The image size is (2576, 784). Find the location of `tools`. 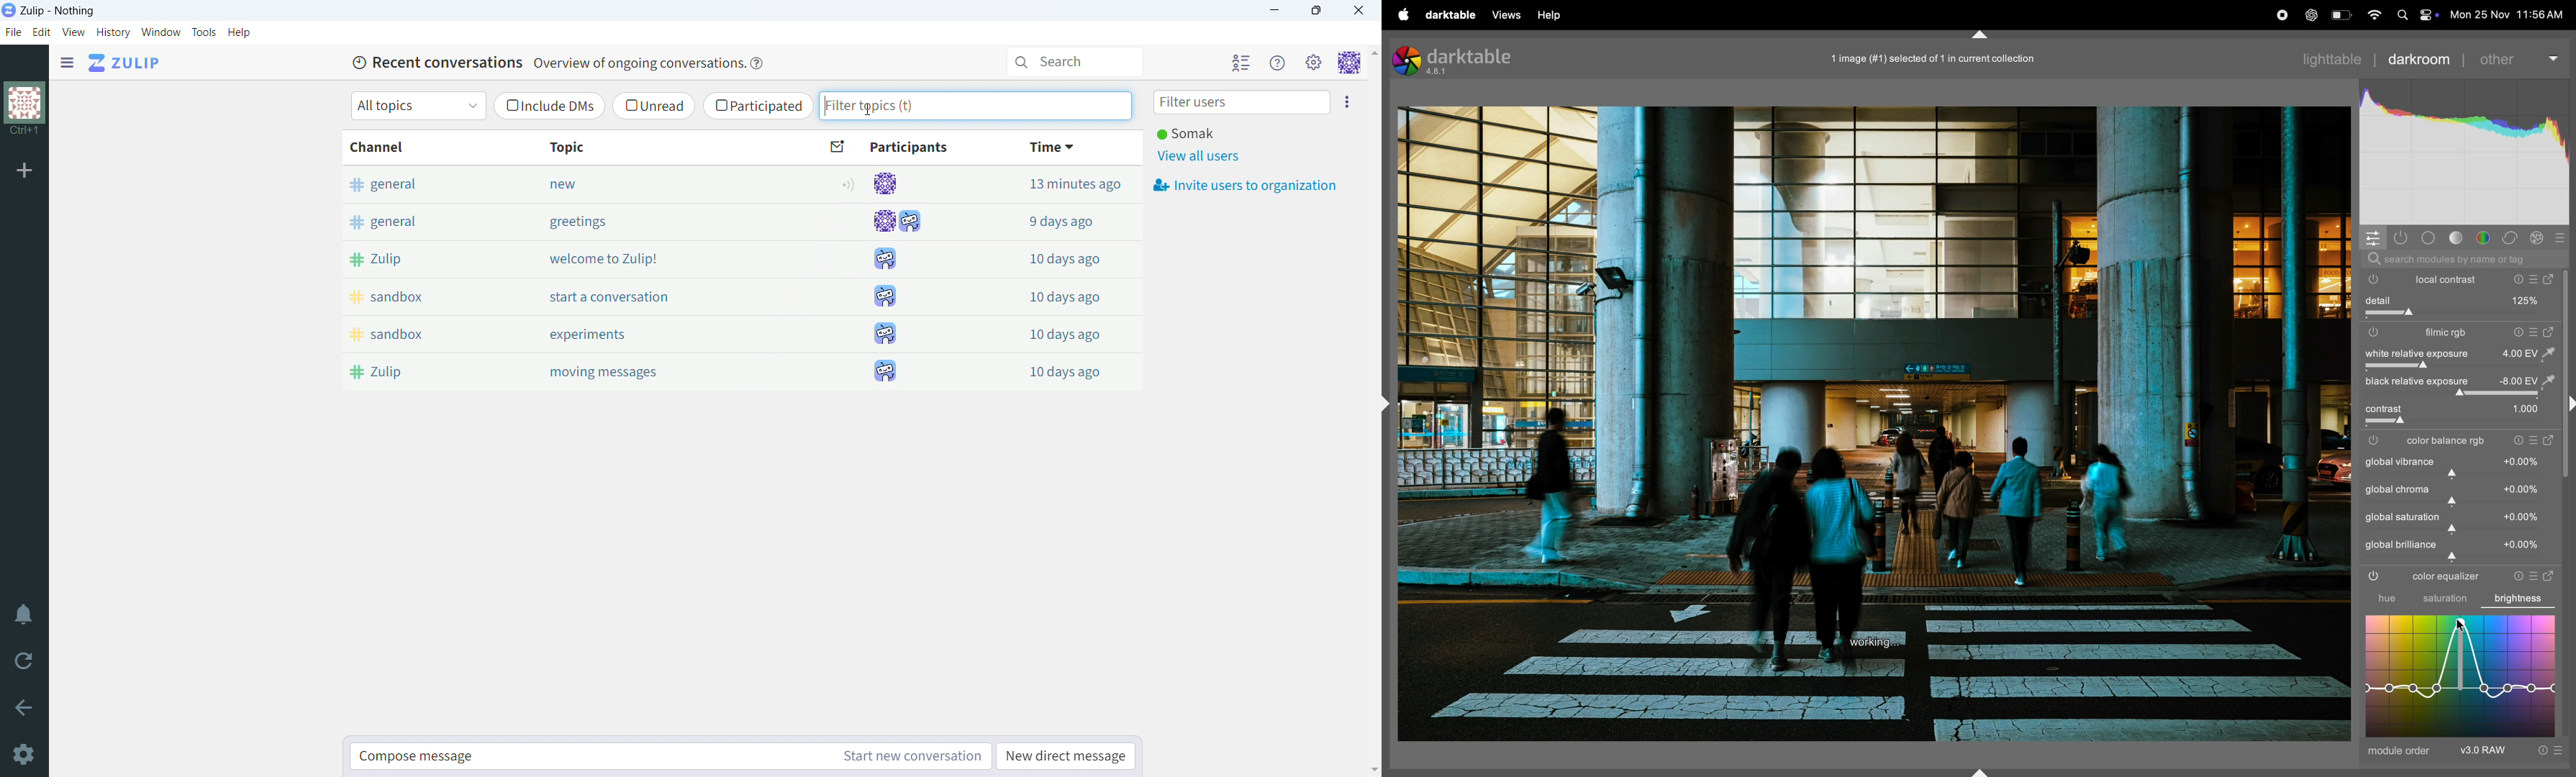

tools is located at coordinates (204, 32).